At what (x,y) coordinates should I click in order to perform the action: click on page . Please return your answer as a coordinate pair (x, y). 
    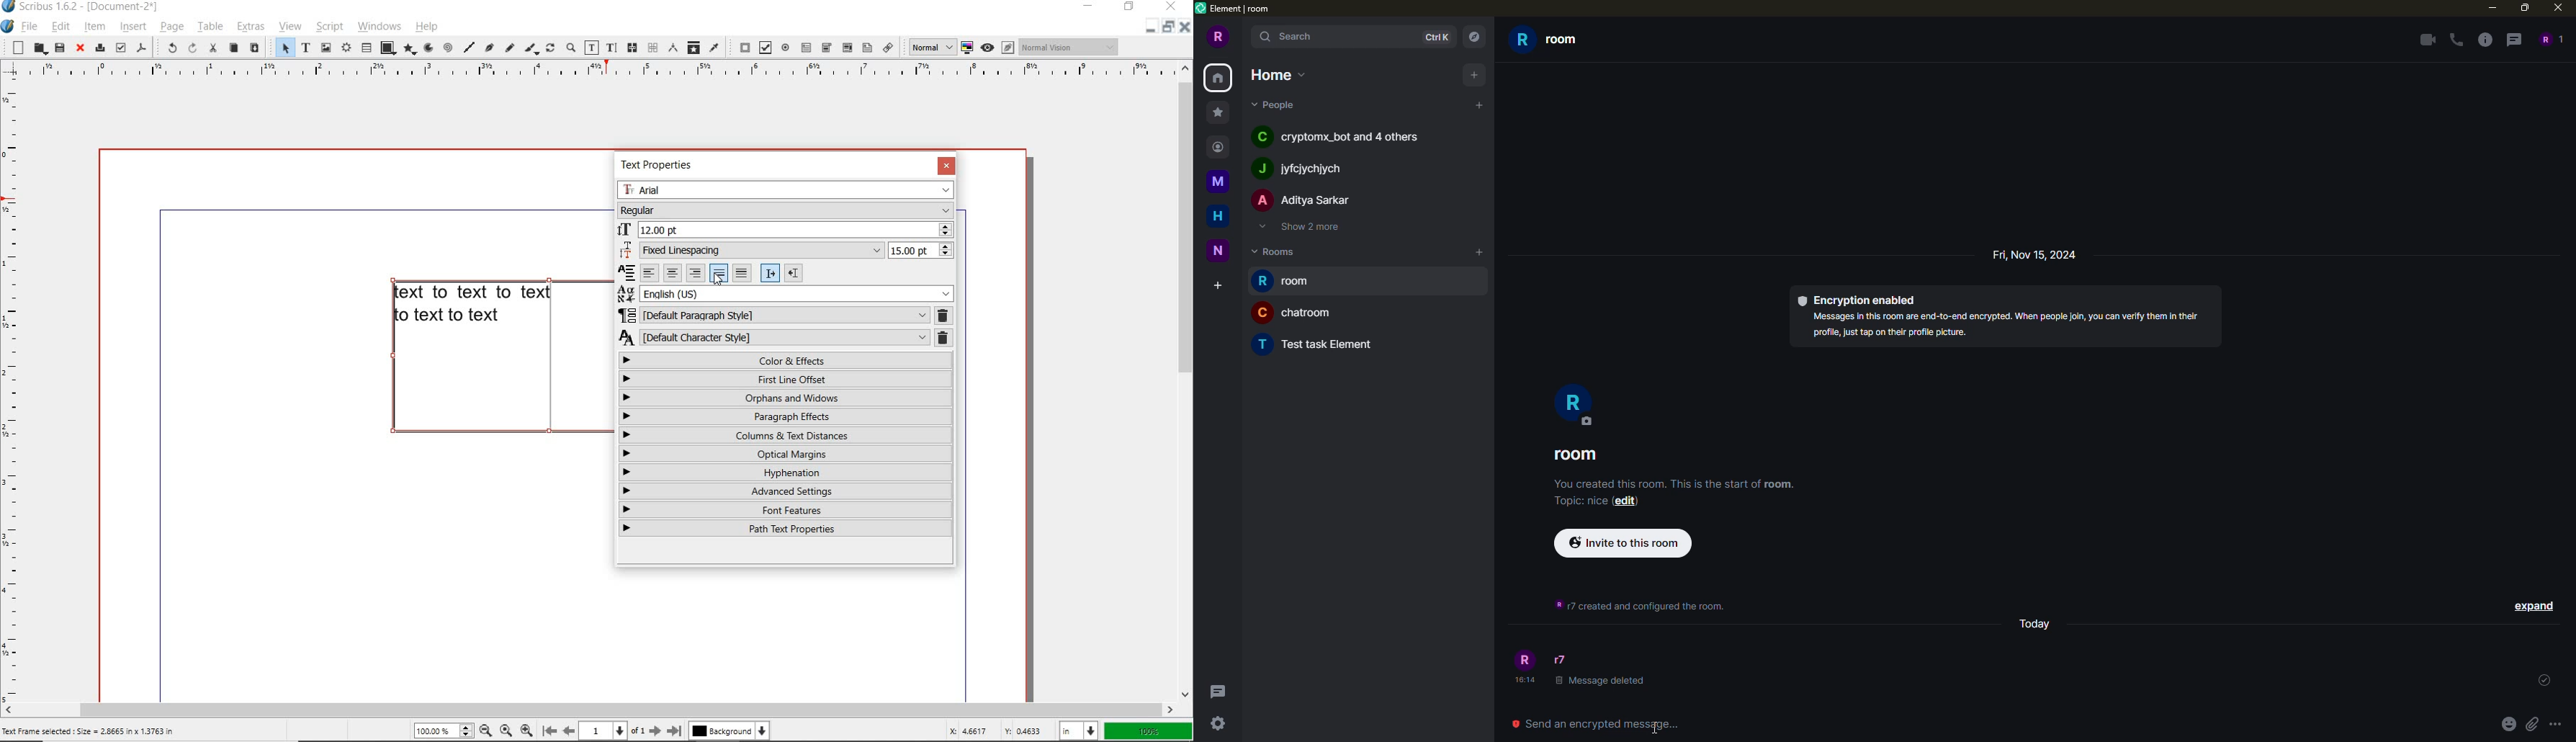
    Looking at the image, I should click on (604, 730).